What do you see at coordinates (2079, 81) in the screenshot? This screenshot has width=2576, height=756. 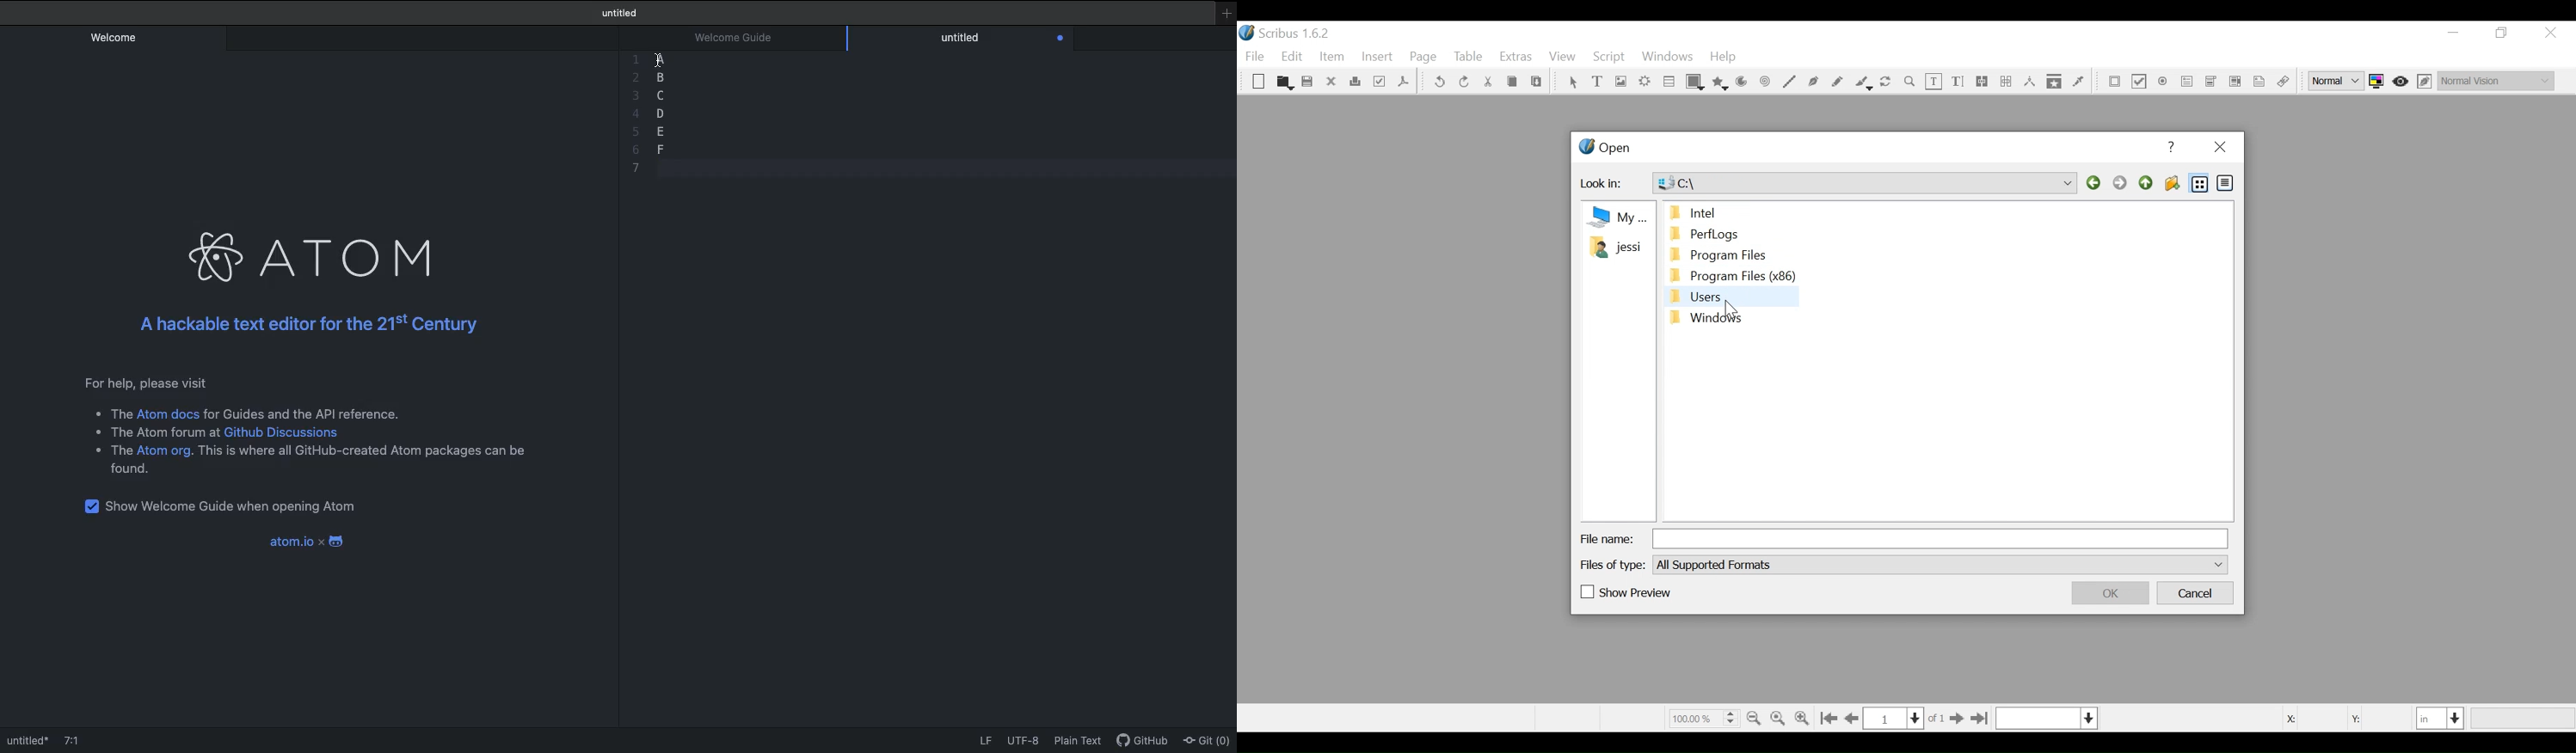 I see `Eye dropper` at bounding box center [2079, 81].